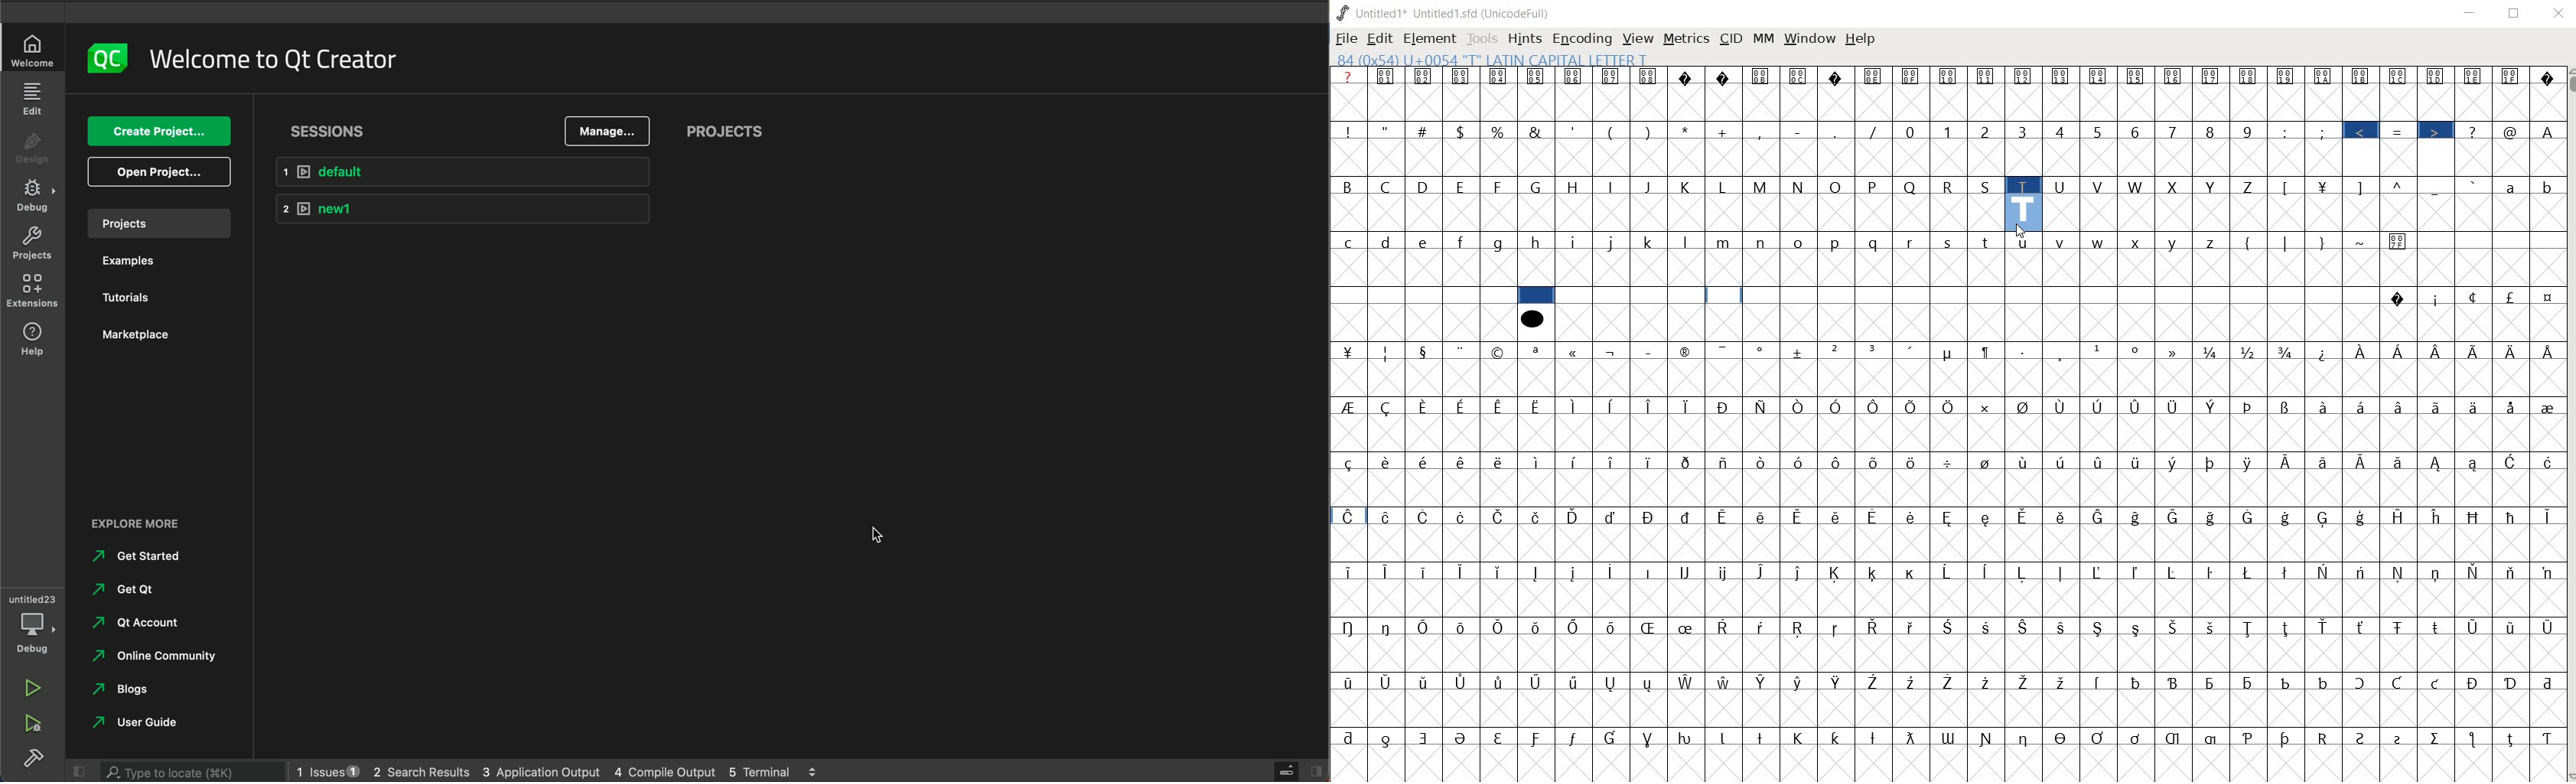 The width and height of the screenshot is (2576, 784). What do you see at coordinates (2099, 573) in the screenshot?
I see `Symbol` at bounding box center [2099, 573].